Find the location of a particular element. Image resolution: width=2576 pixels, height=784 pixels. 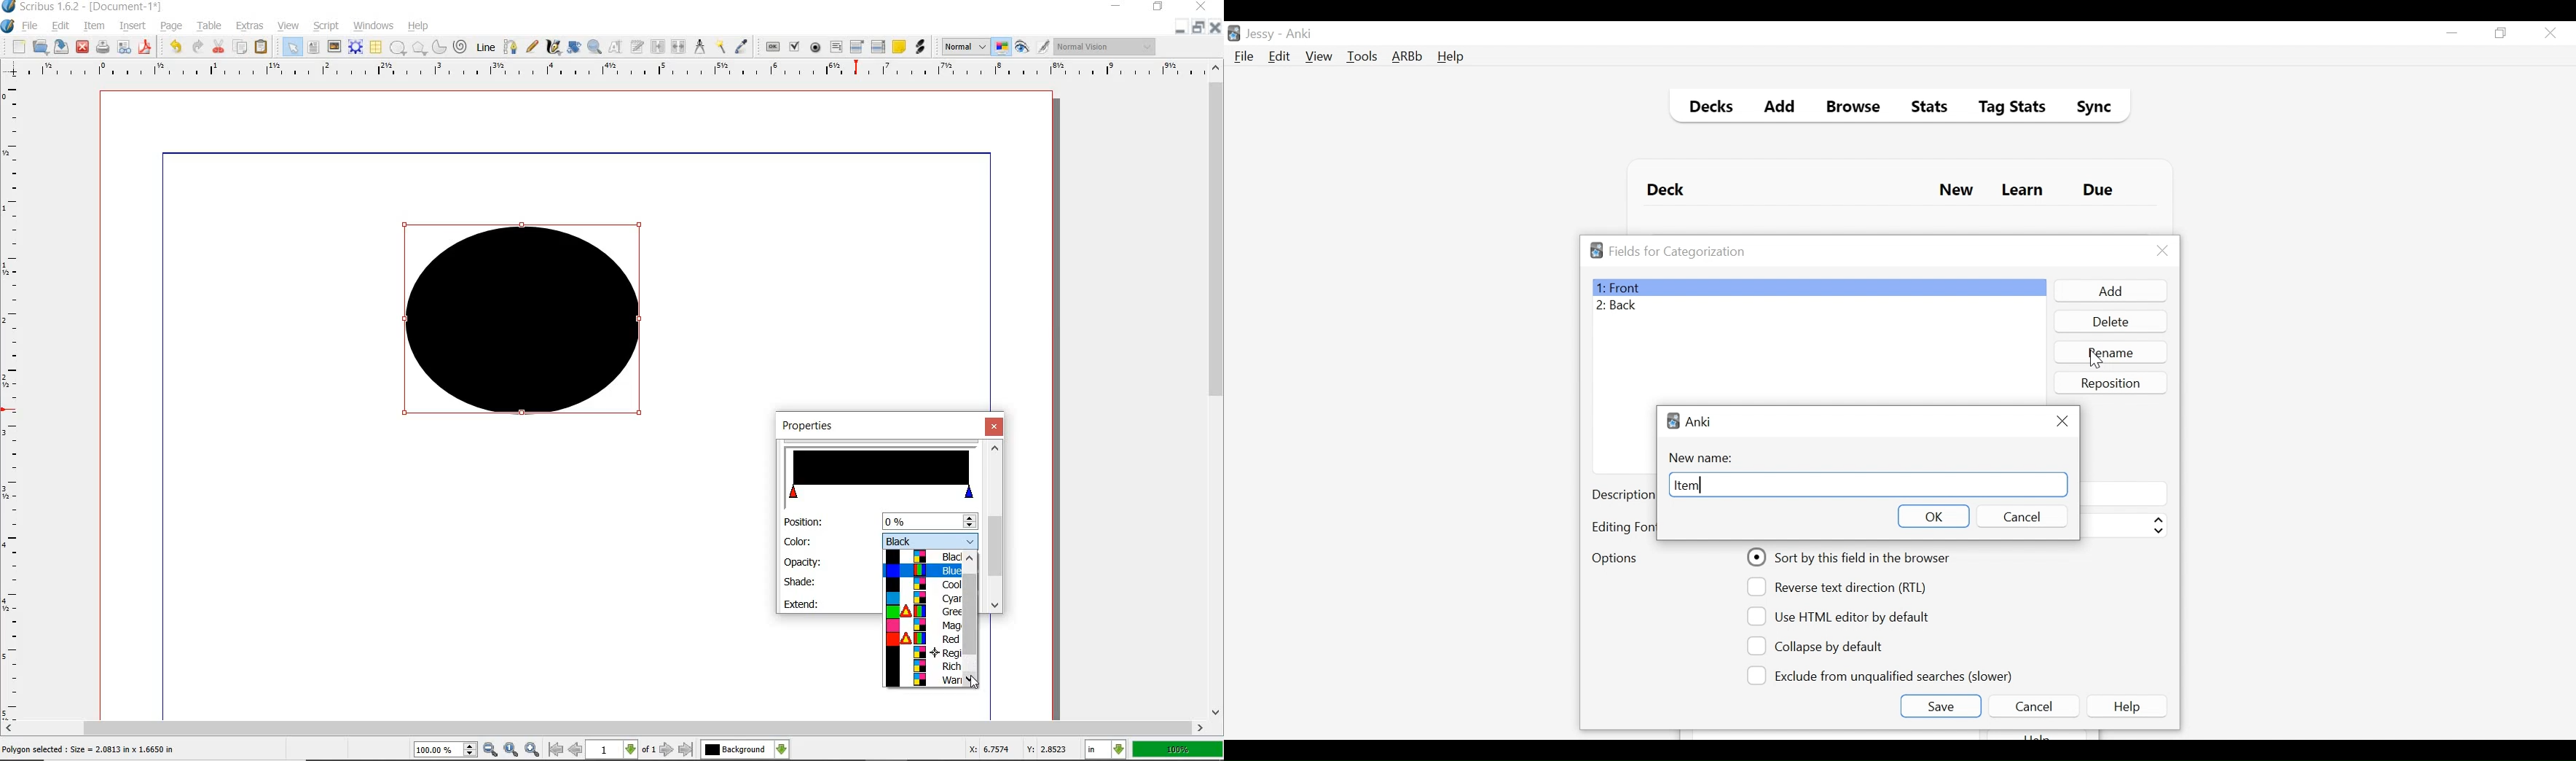

SCROLLBAR is located at coordinates (1217, 388).